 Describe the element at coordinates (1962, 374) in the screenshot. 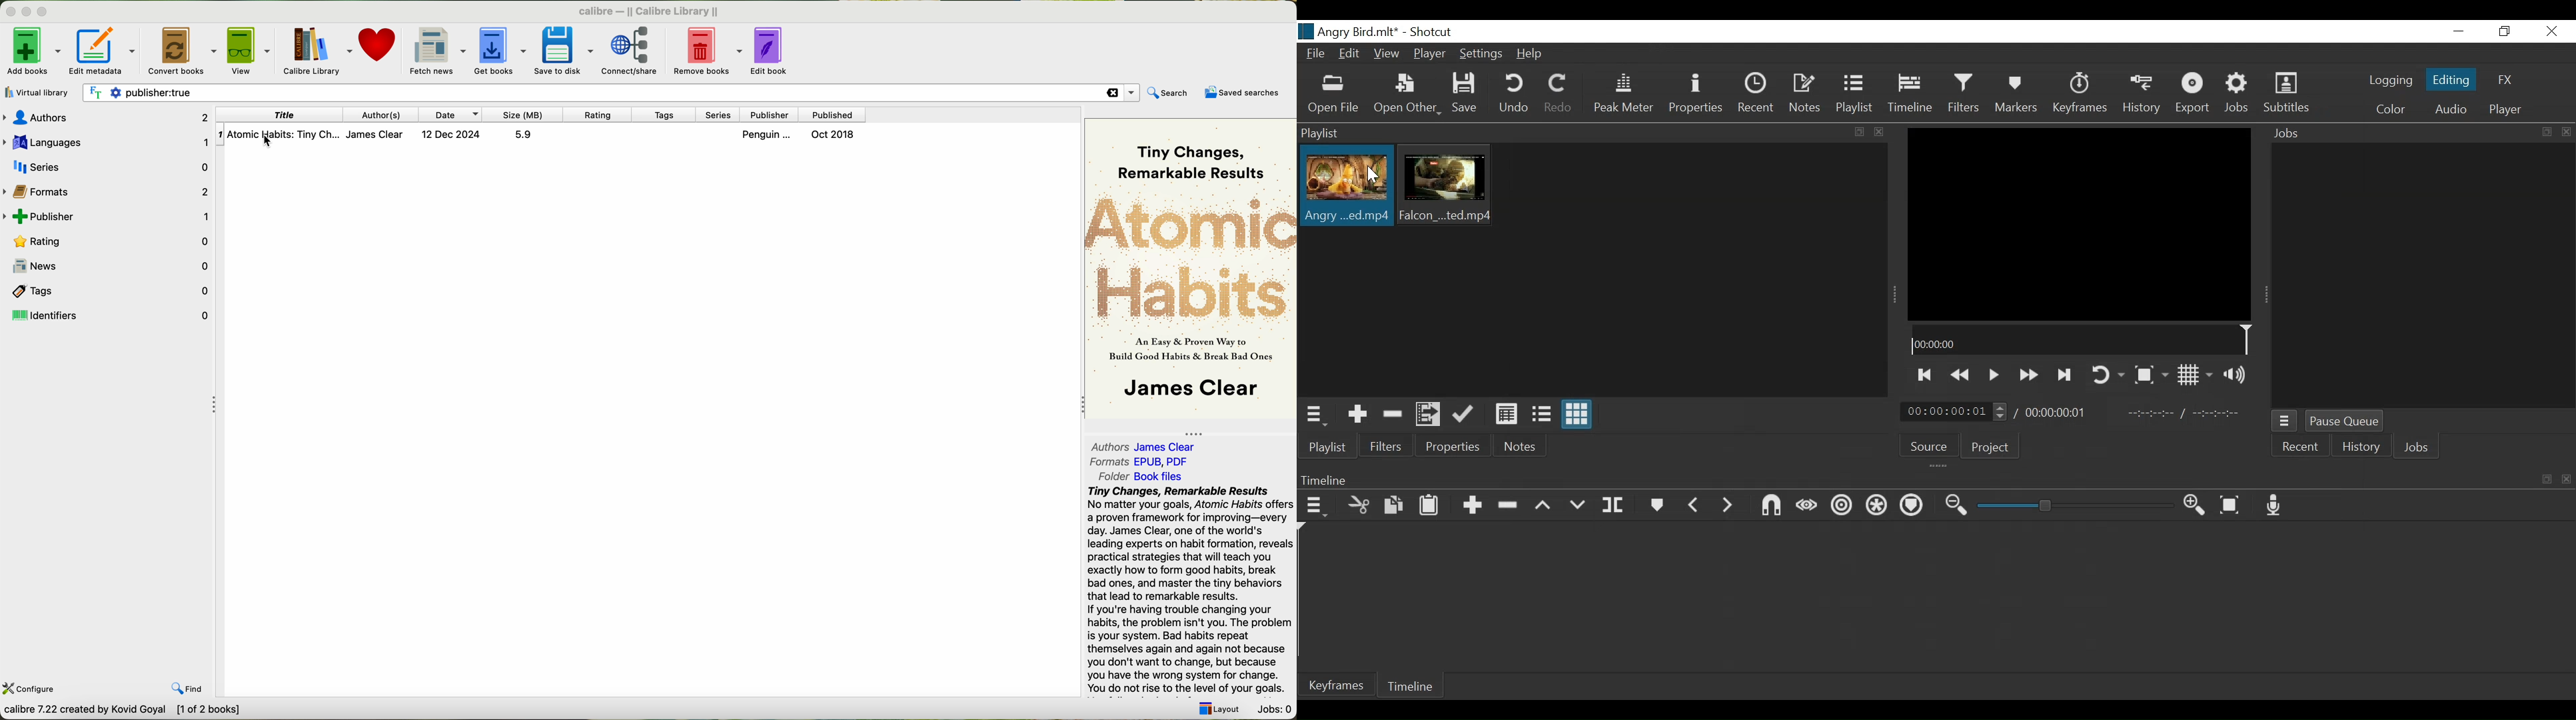

I see `Play backward Quickly` at that location.